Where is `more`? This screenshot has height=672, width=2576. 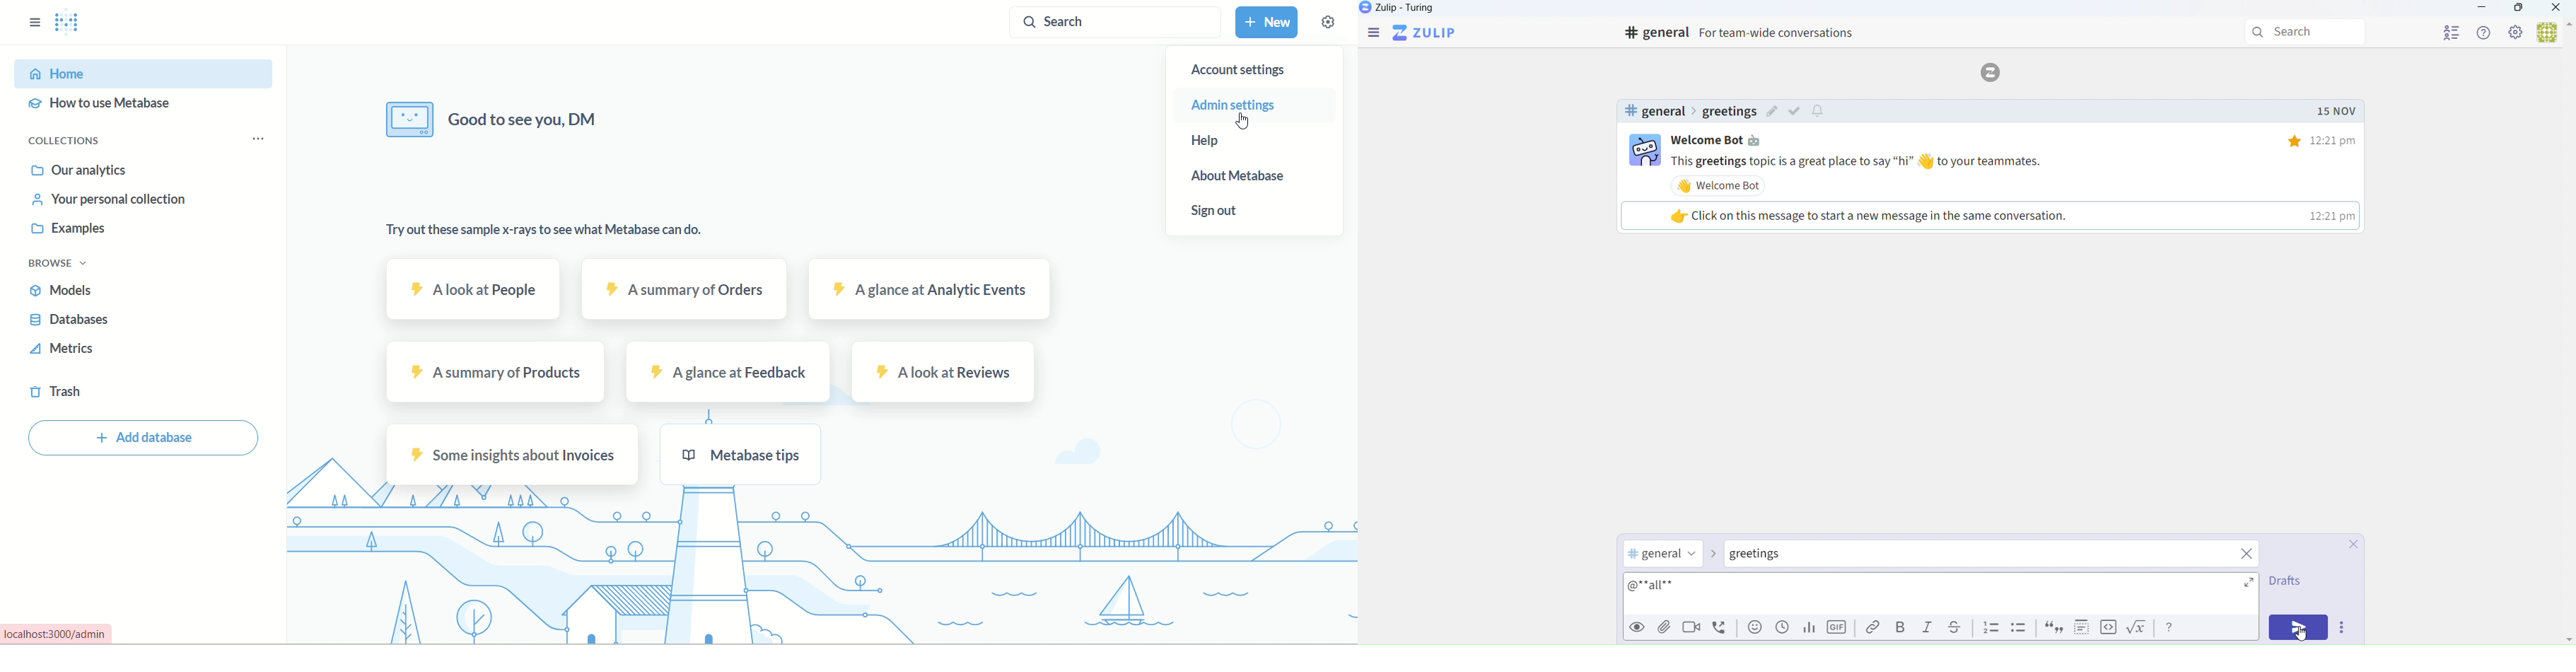 more is located at coordinates (257, 139).